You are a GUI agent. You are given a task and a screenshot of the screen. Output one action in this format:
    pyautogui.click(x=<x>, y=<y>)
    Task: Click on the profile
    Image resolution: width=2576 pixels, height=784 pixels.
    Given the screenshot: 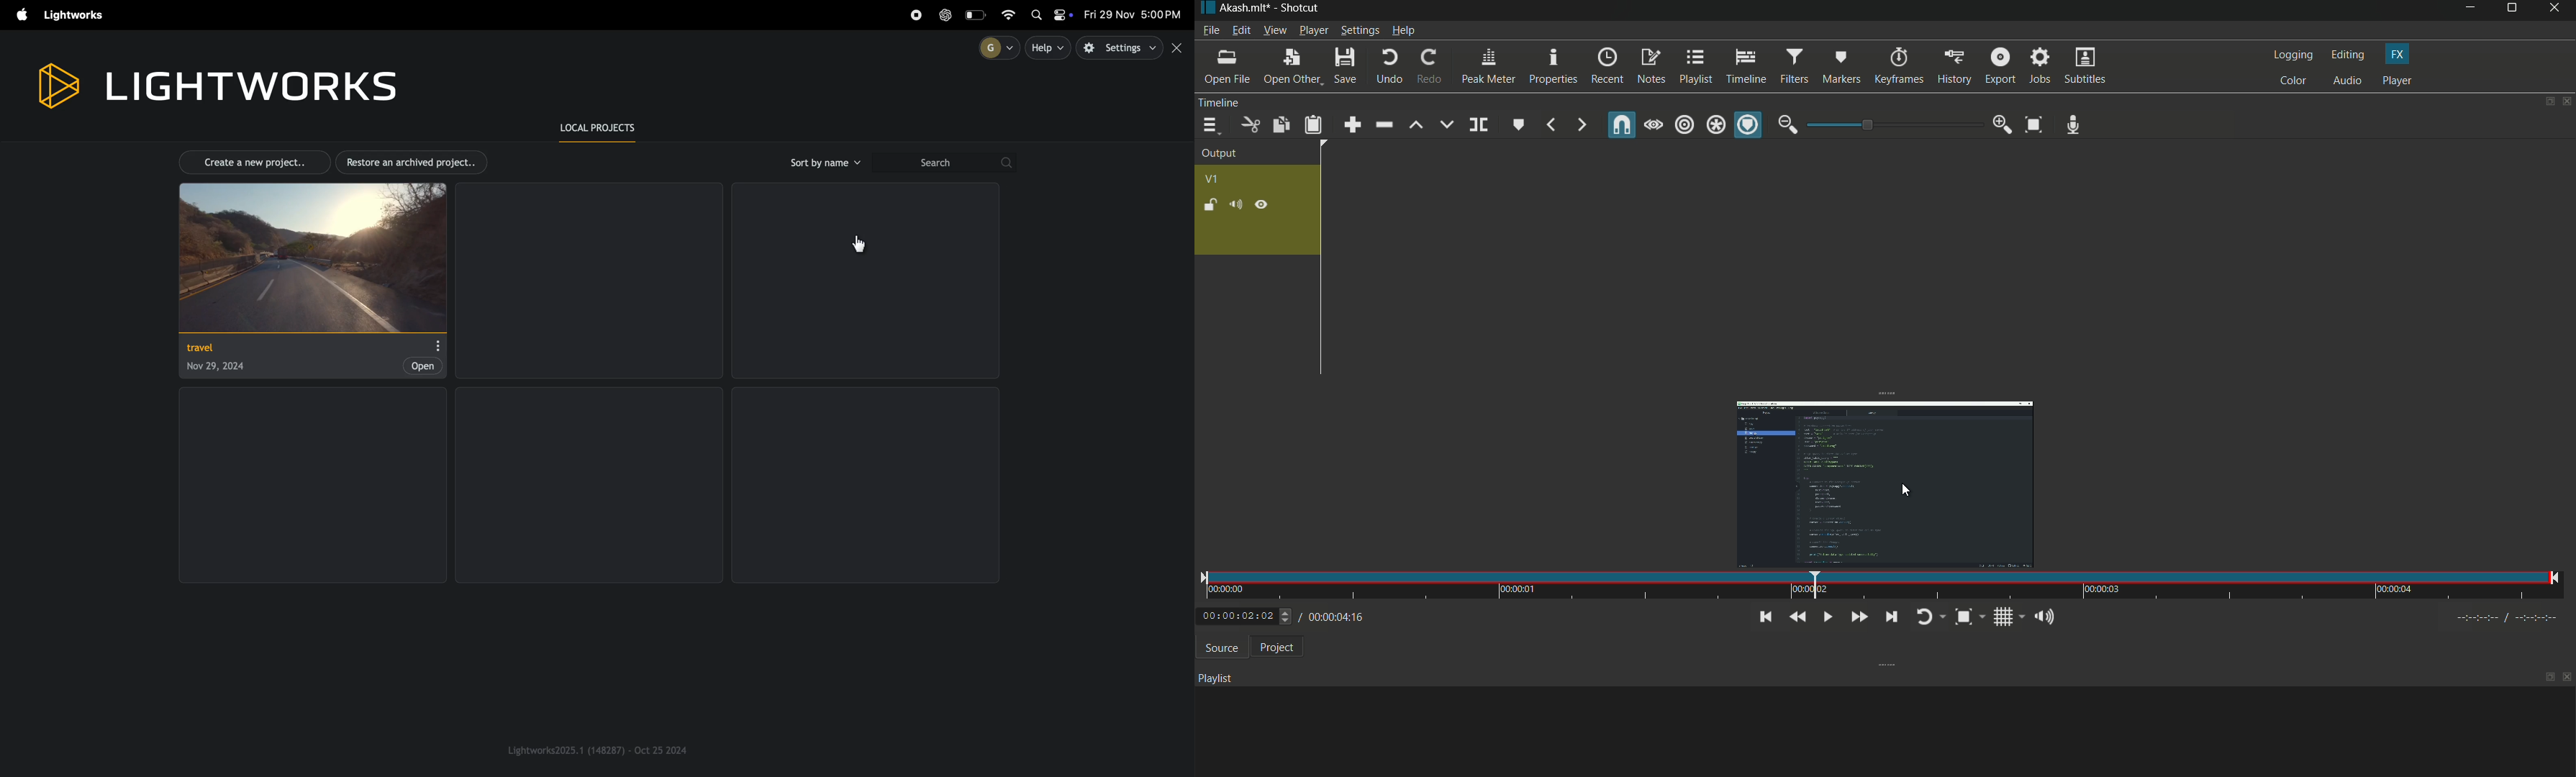 What is the action you would take?
    pyautogui.click(x=995, y=47)
    